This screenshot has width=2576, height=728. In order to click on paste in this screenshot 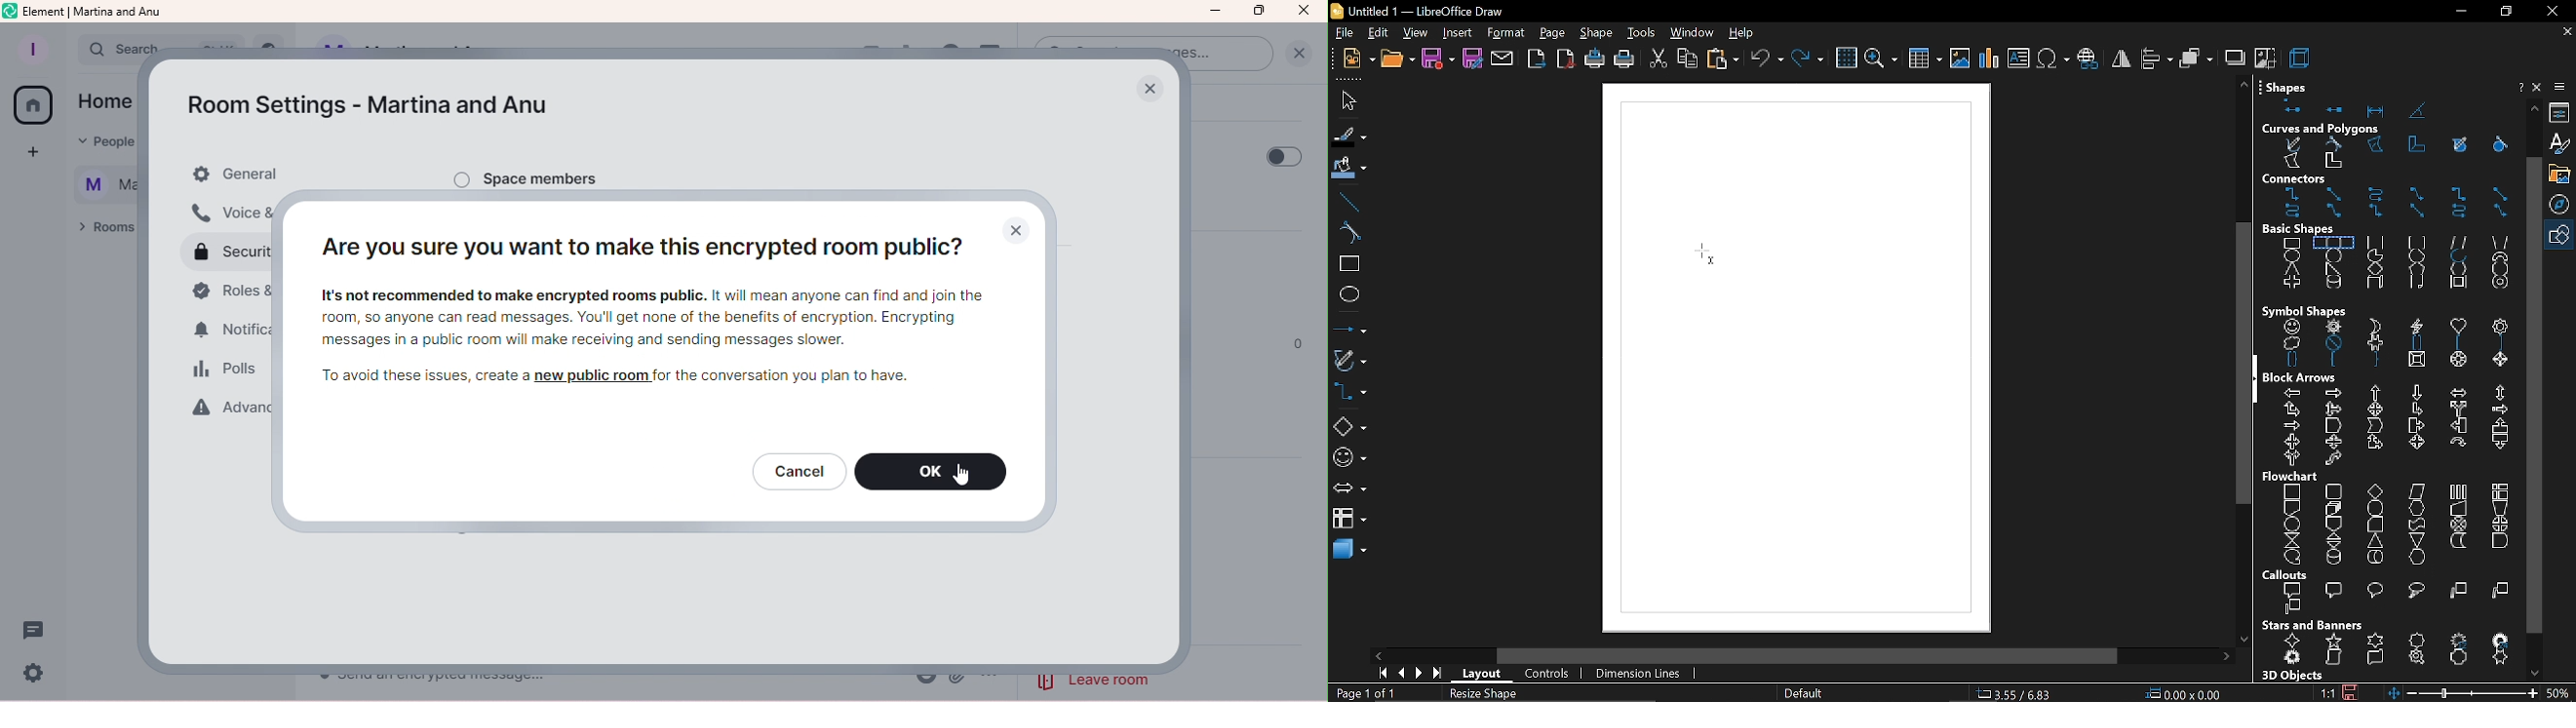, I will do `click(1724, 60)`.